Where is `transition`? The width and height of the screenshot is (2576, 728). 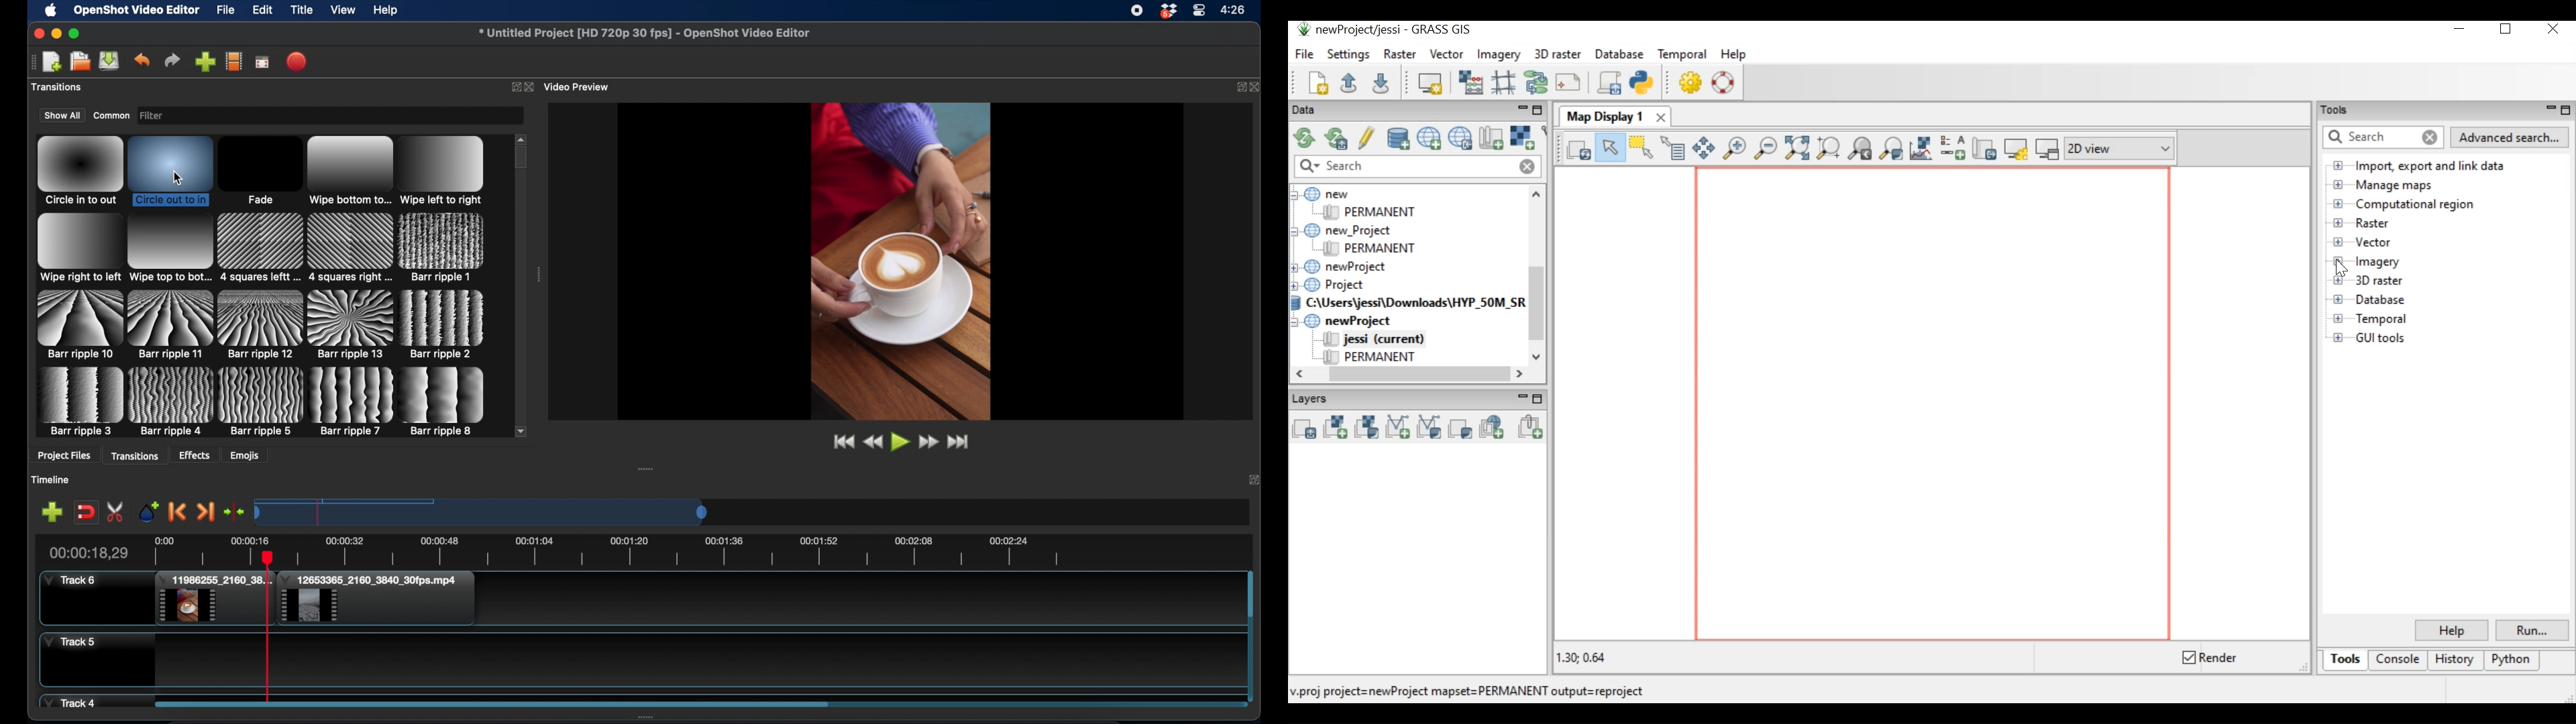 transition is located at coordinates (80, 402).